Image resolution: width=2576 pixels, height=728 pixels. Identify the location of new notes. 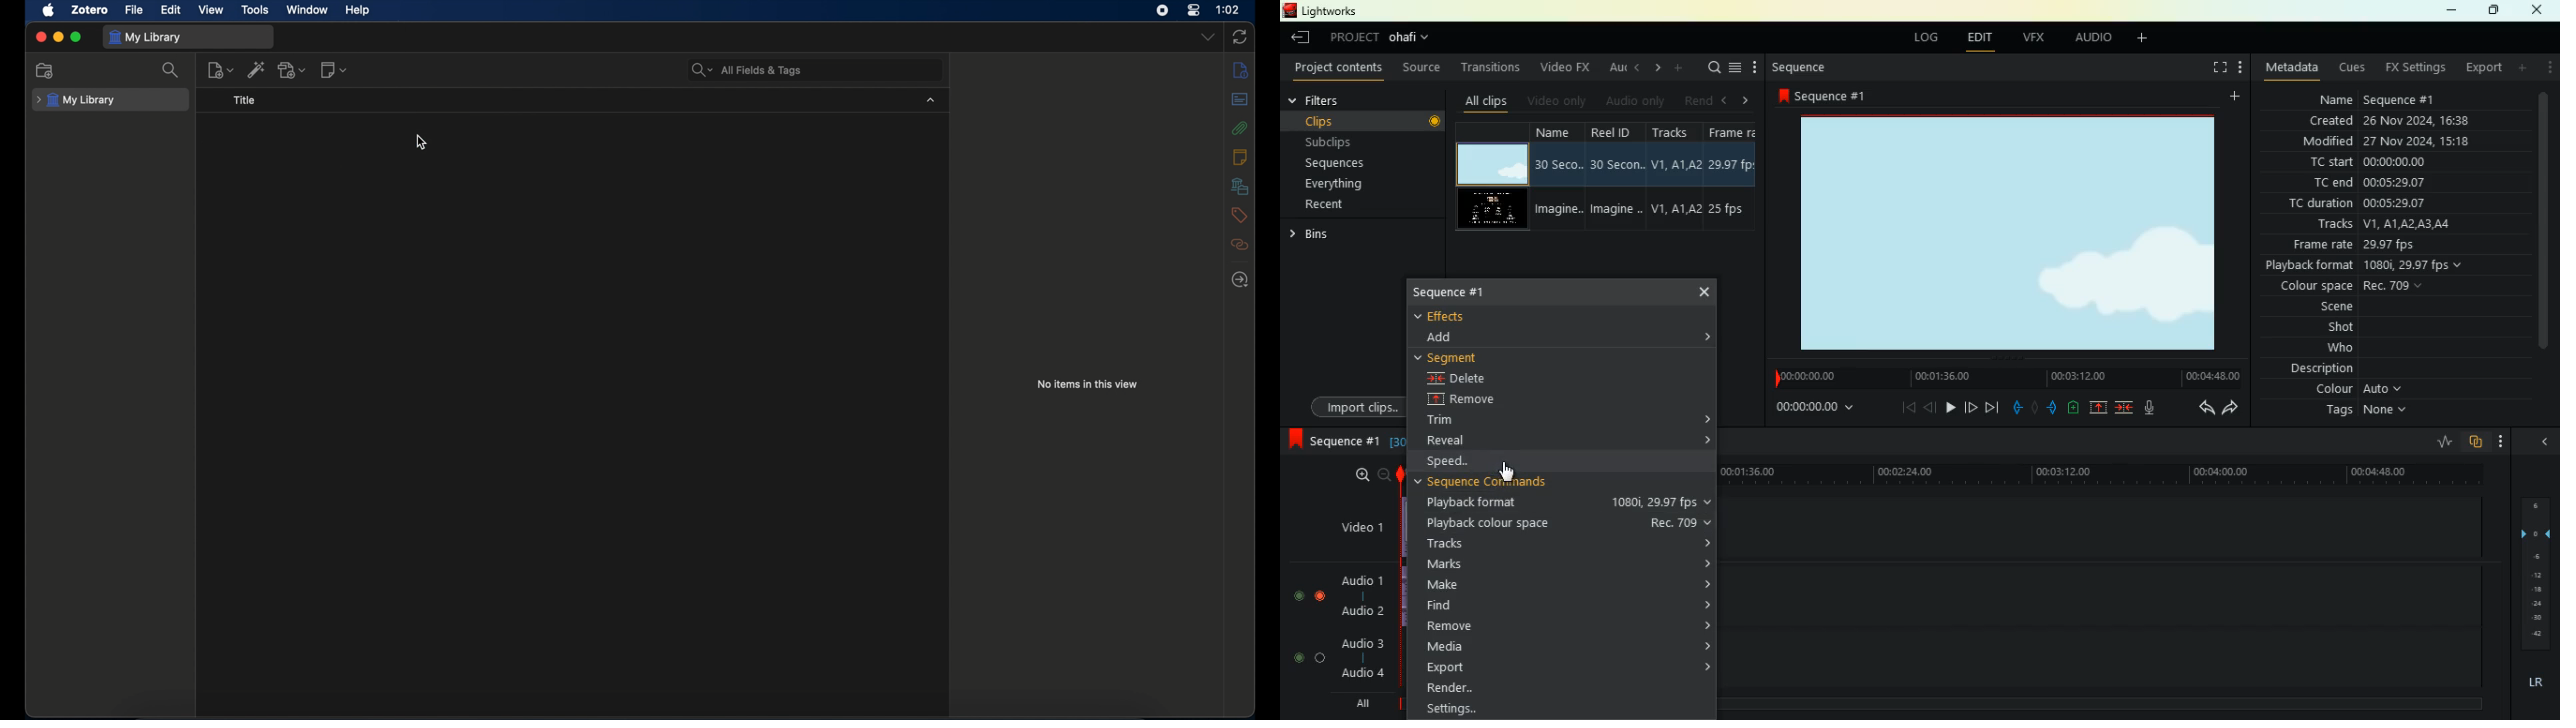
(333, 69).